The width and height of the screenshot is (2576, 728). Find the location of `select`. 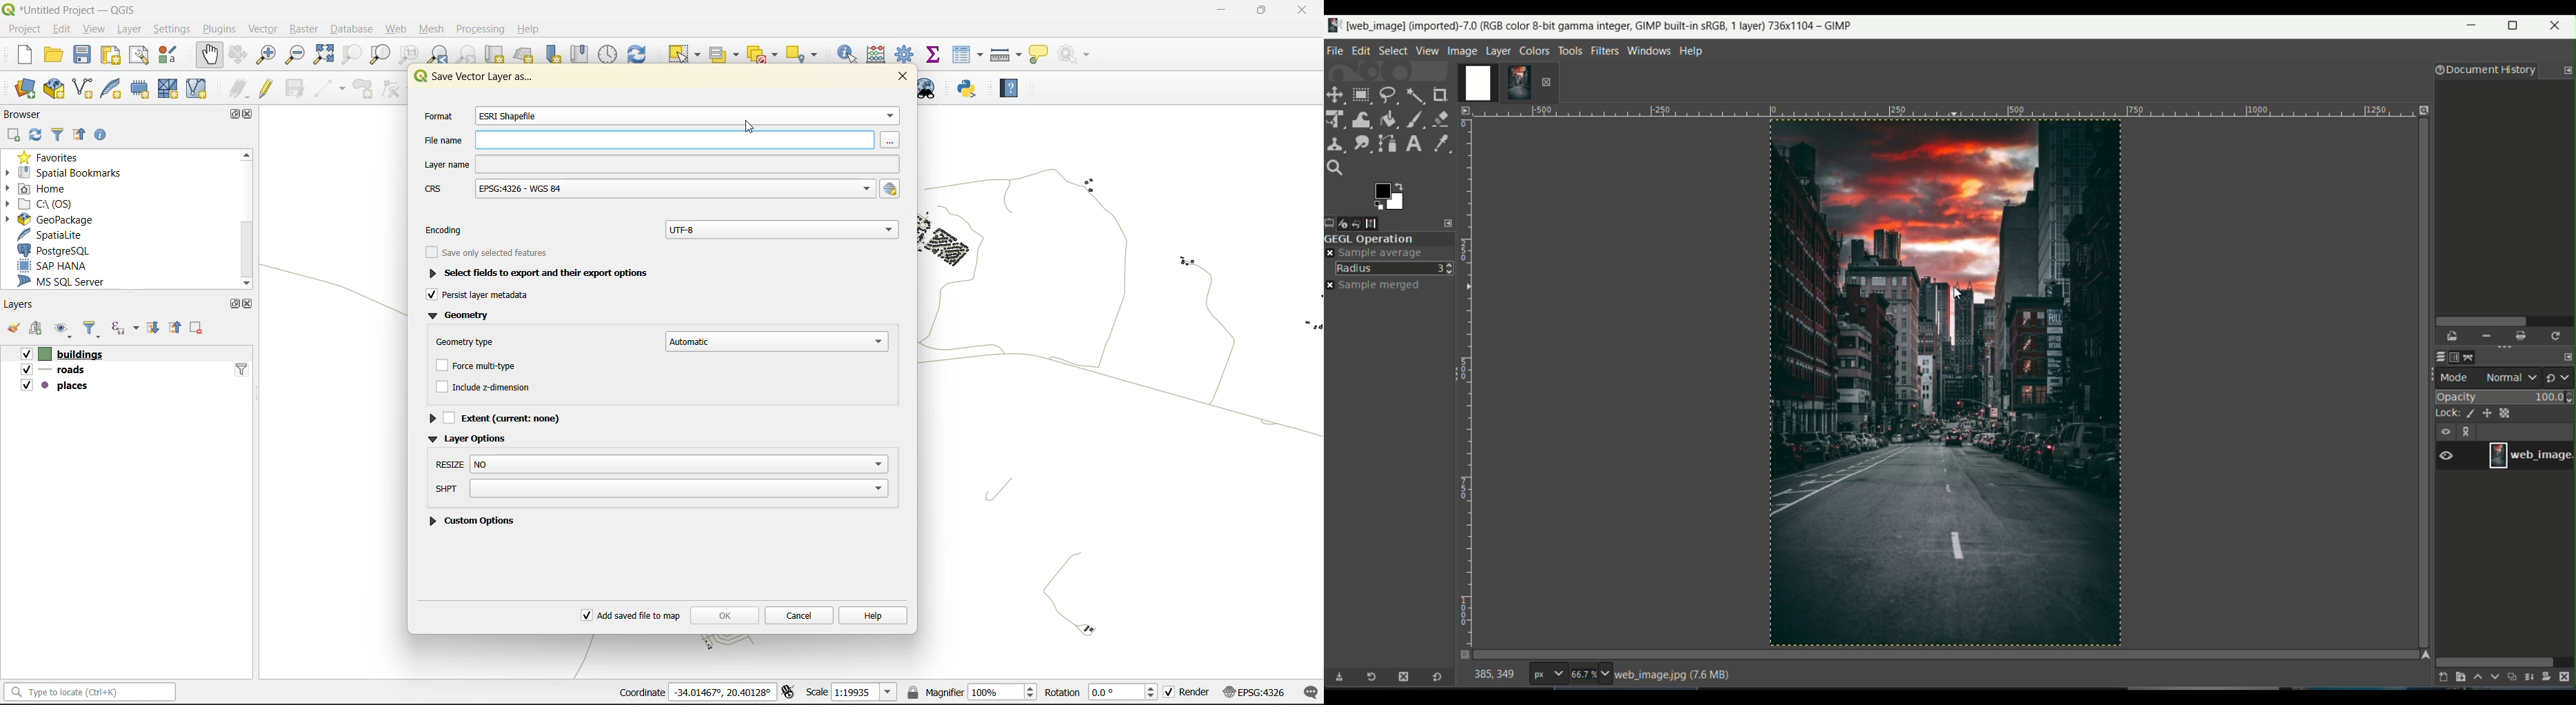

select is located at coordinates (682, 54).